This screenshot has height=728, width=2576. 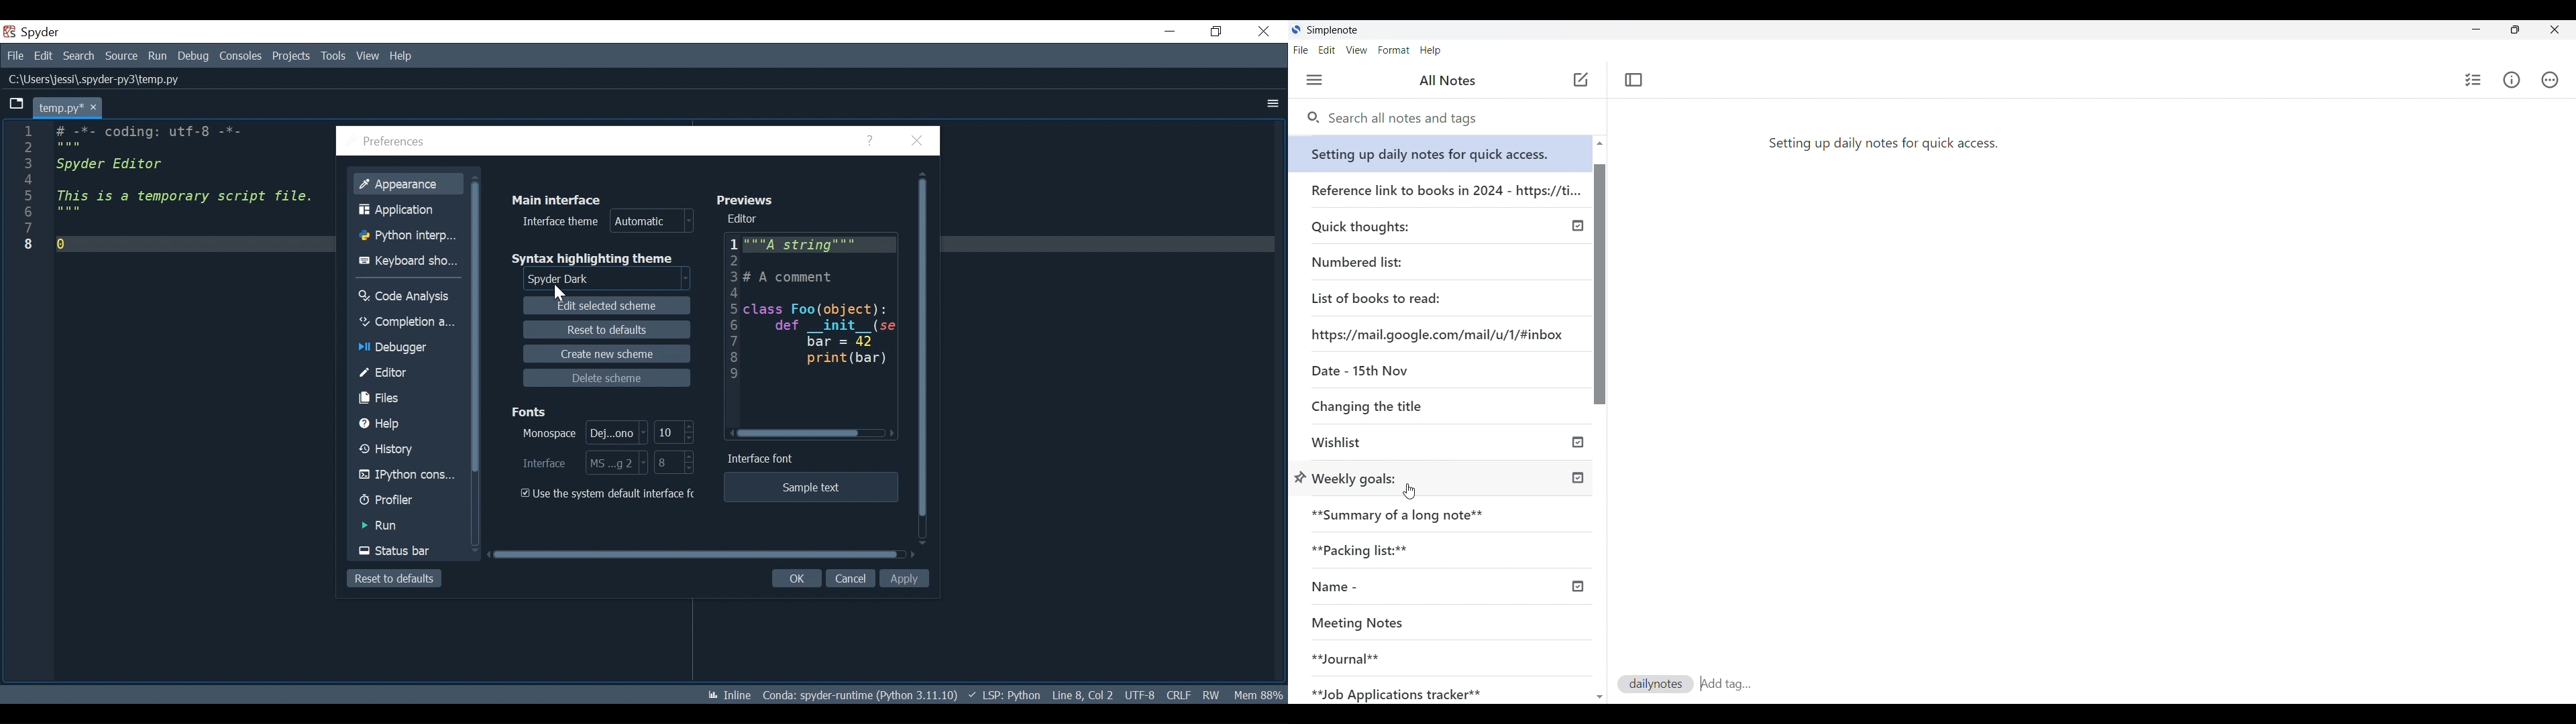 What do you see at coordinates (1448, 511) in the screenshot?
I see `Summary` at bounding box center [1448, 511].